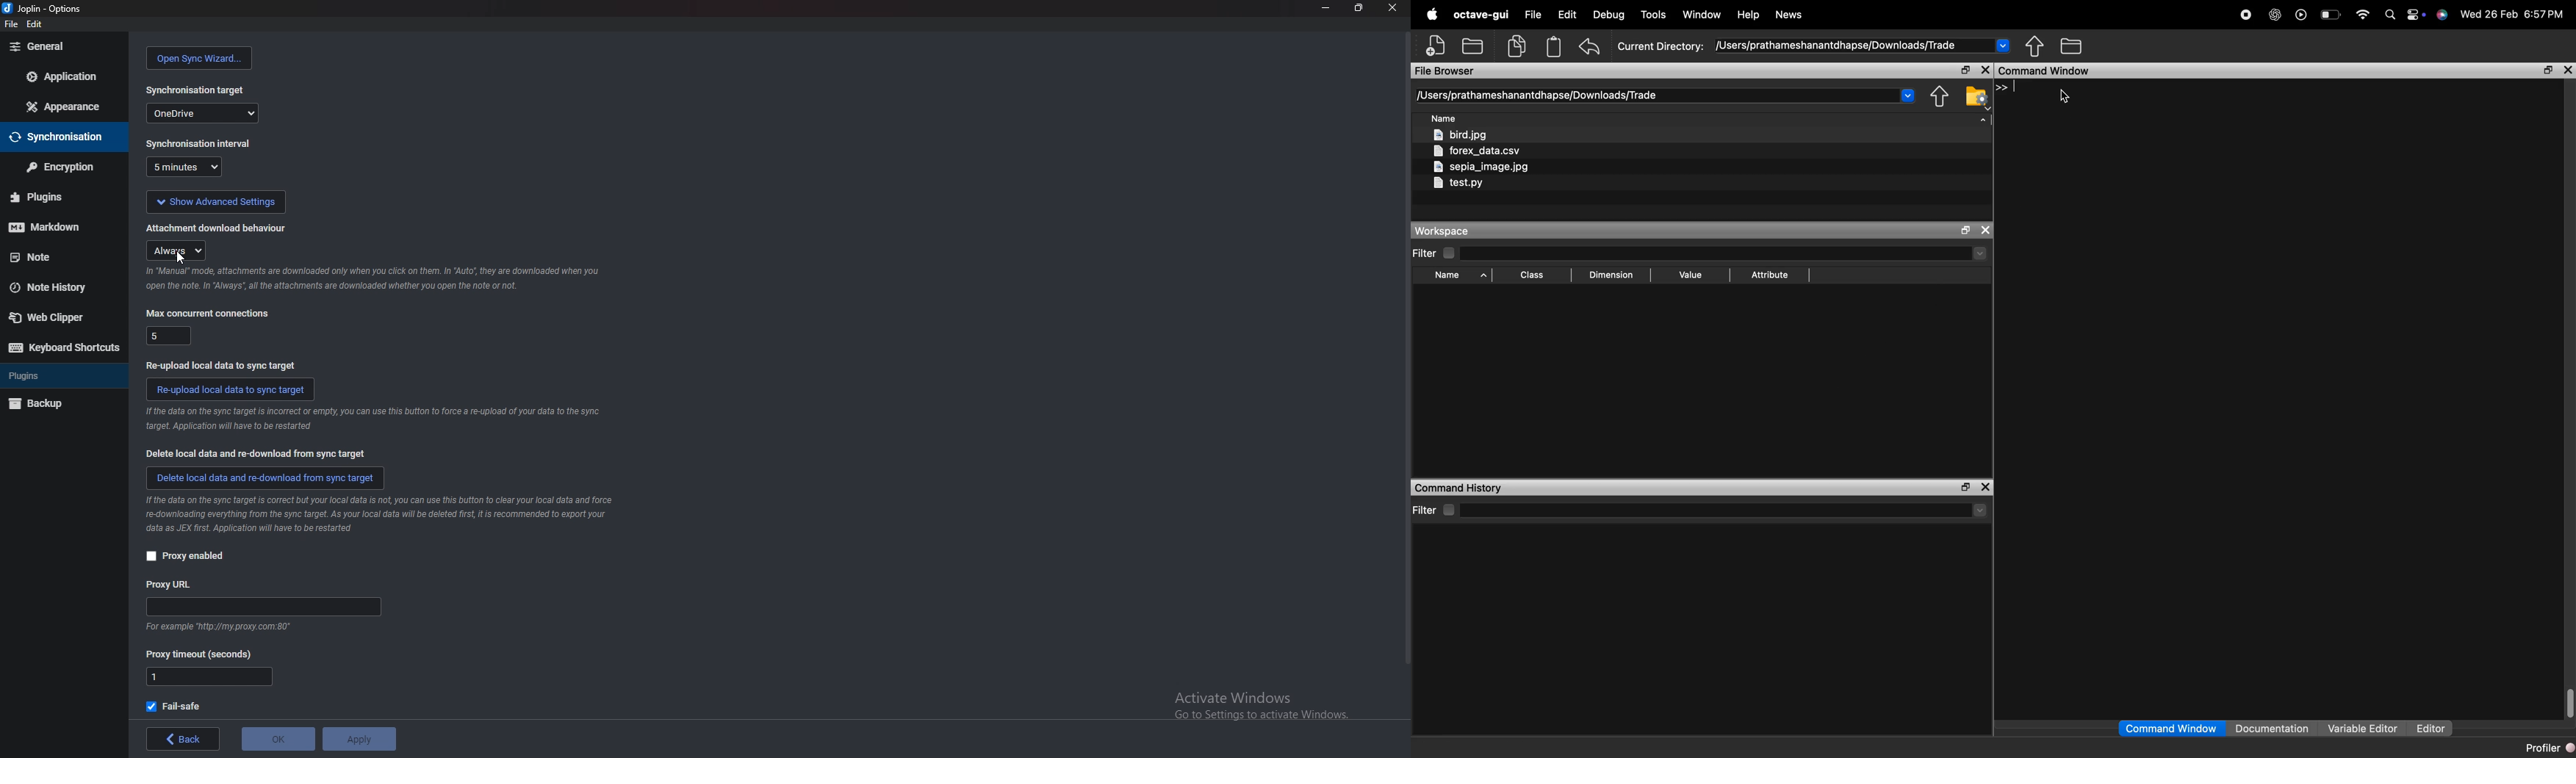  I want to click on vertical scrollbar, so click(2569, 698).